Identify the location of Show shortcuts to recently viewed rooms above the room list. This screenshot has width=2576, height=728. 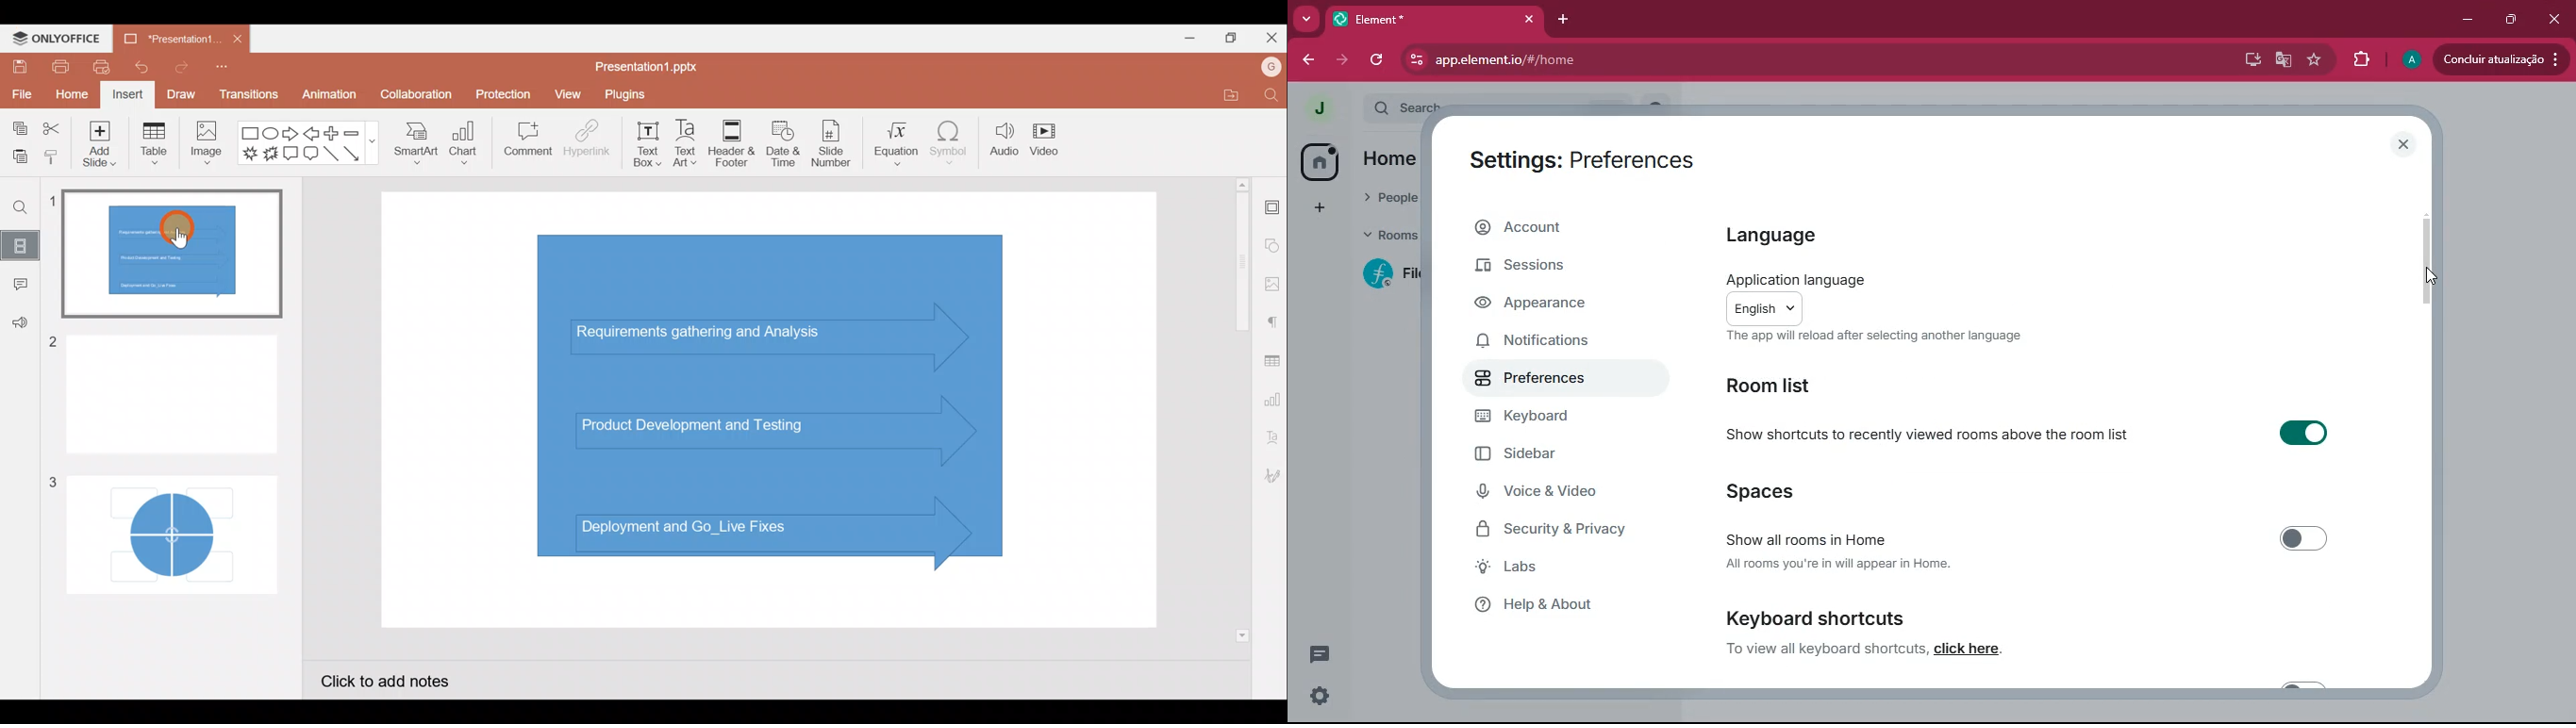
(2017, 436).